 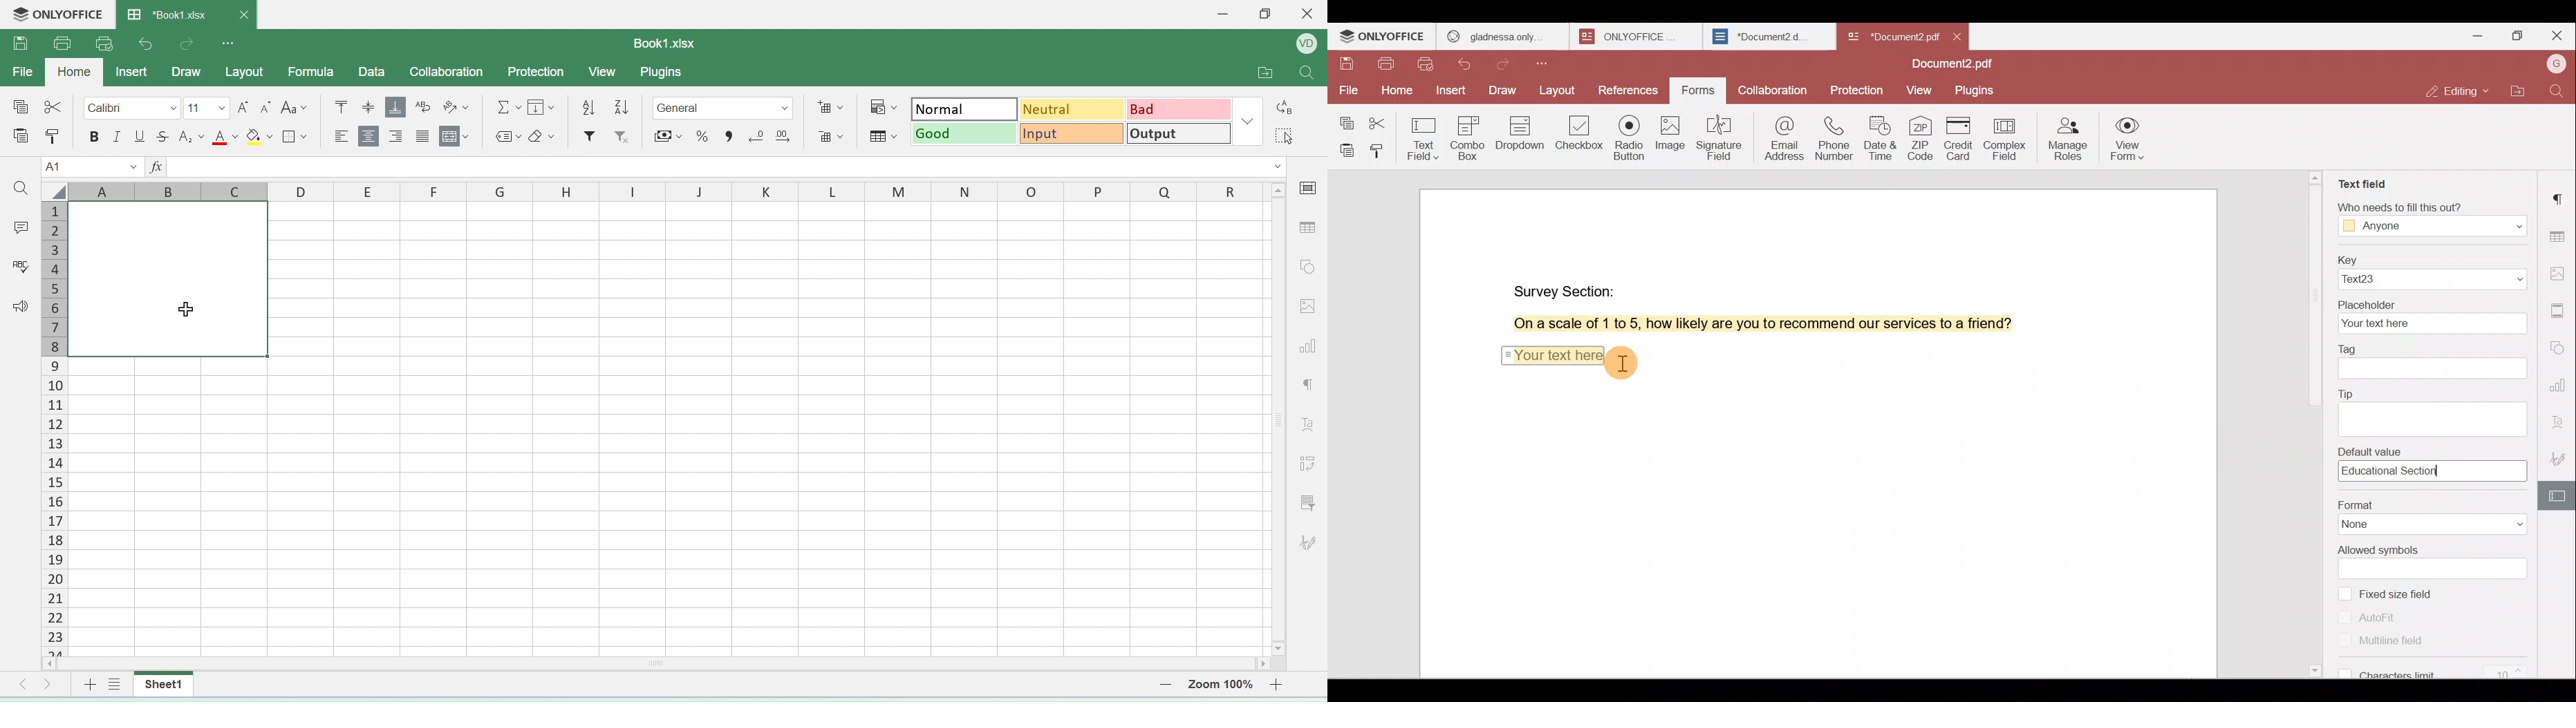 I want to click on Draw, so click(x=1504, y=92).